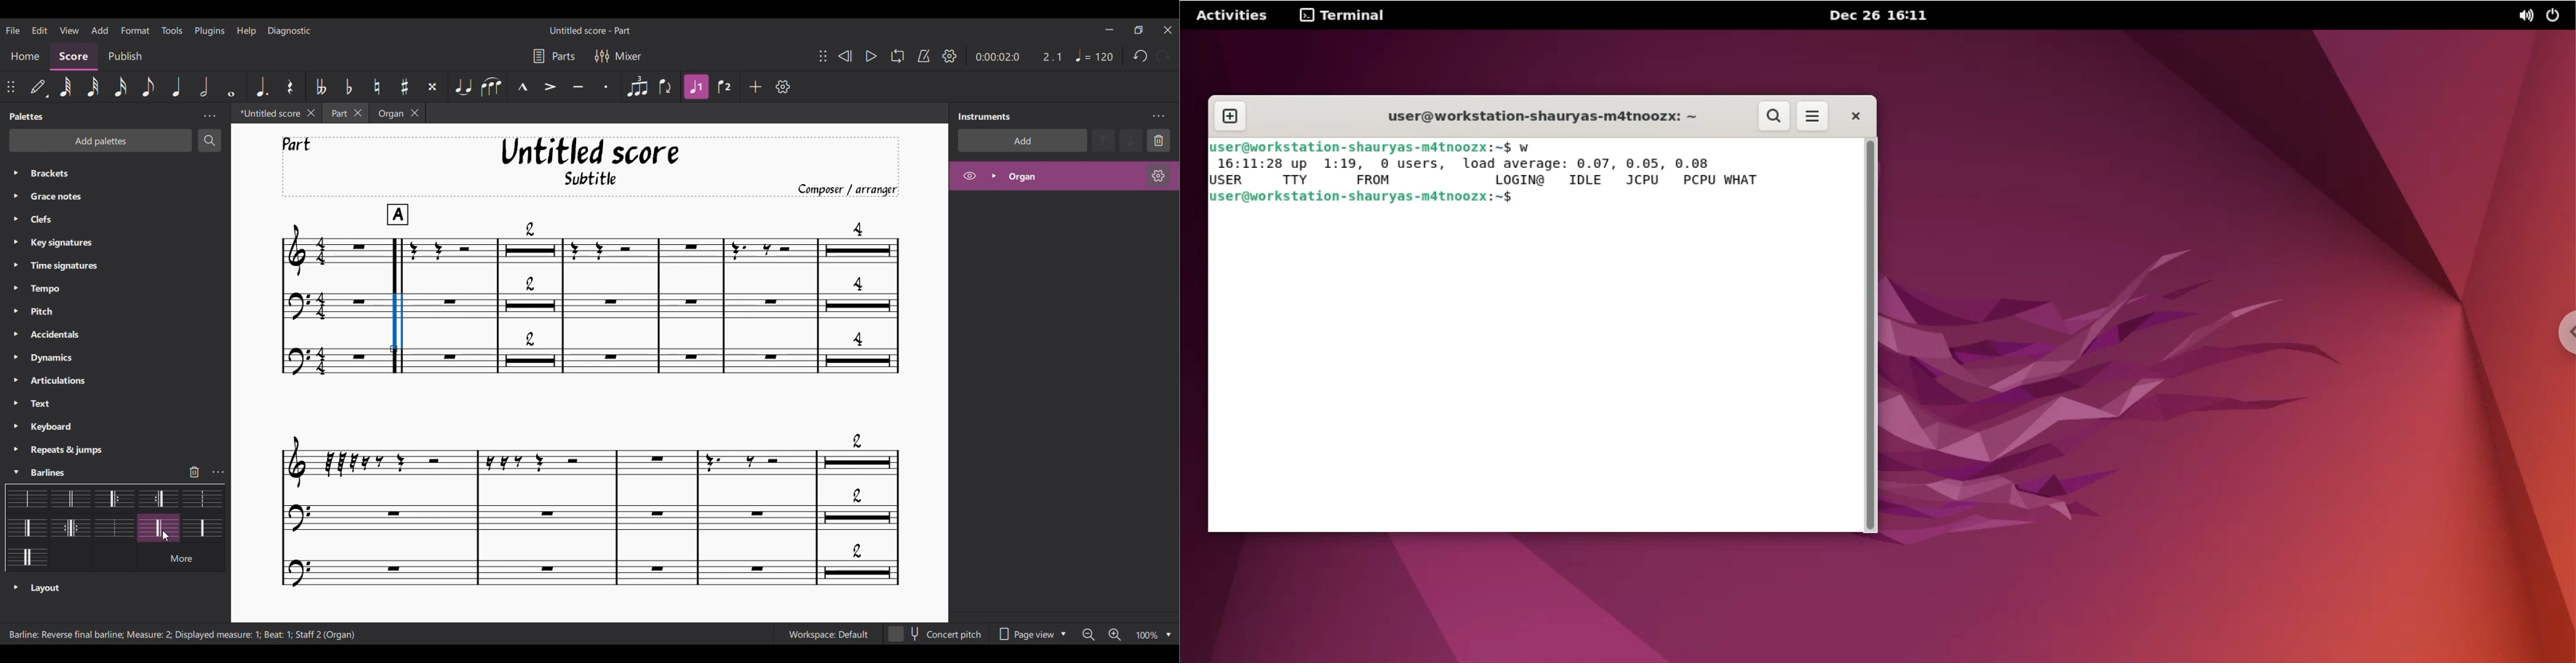  Describe the element at coordinates (321, 86) in the screenshot. I see `Toggle double flat` at that location.